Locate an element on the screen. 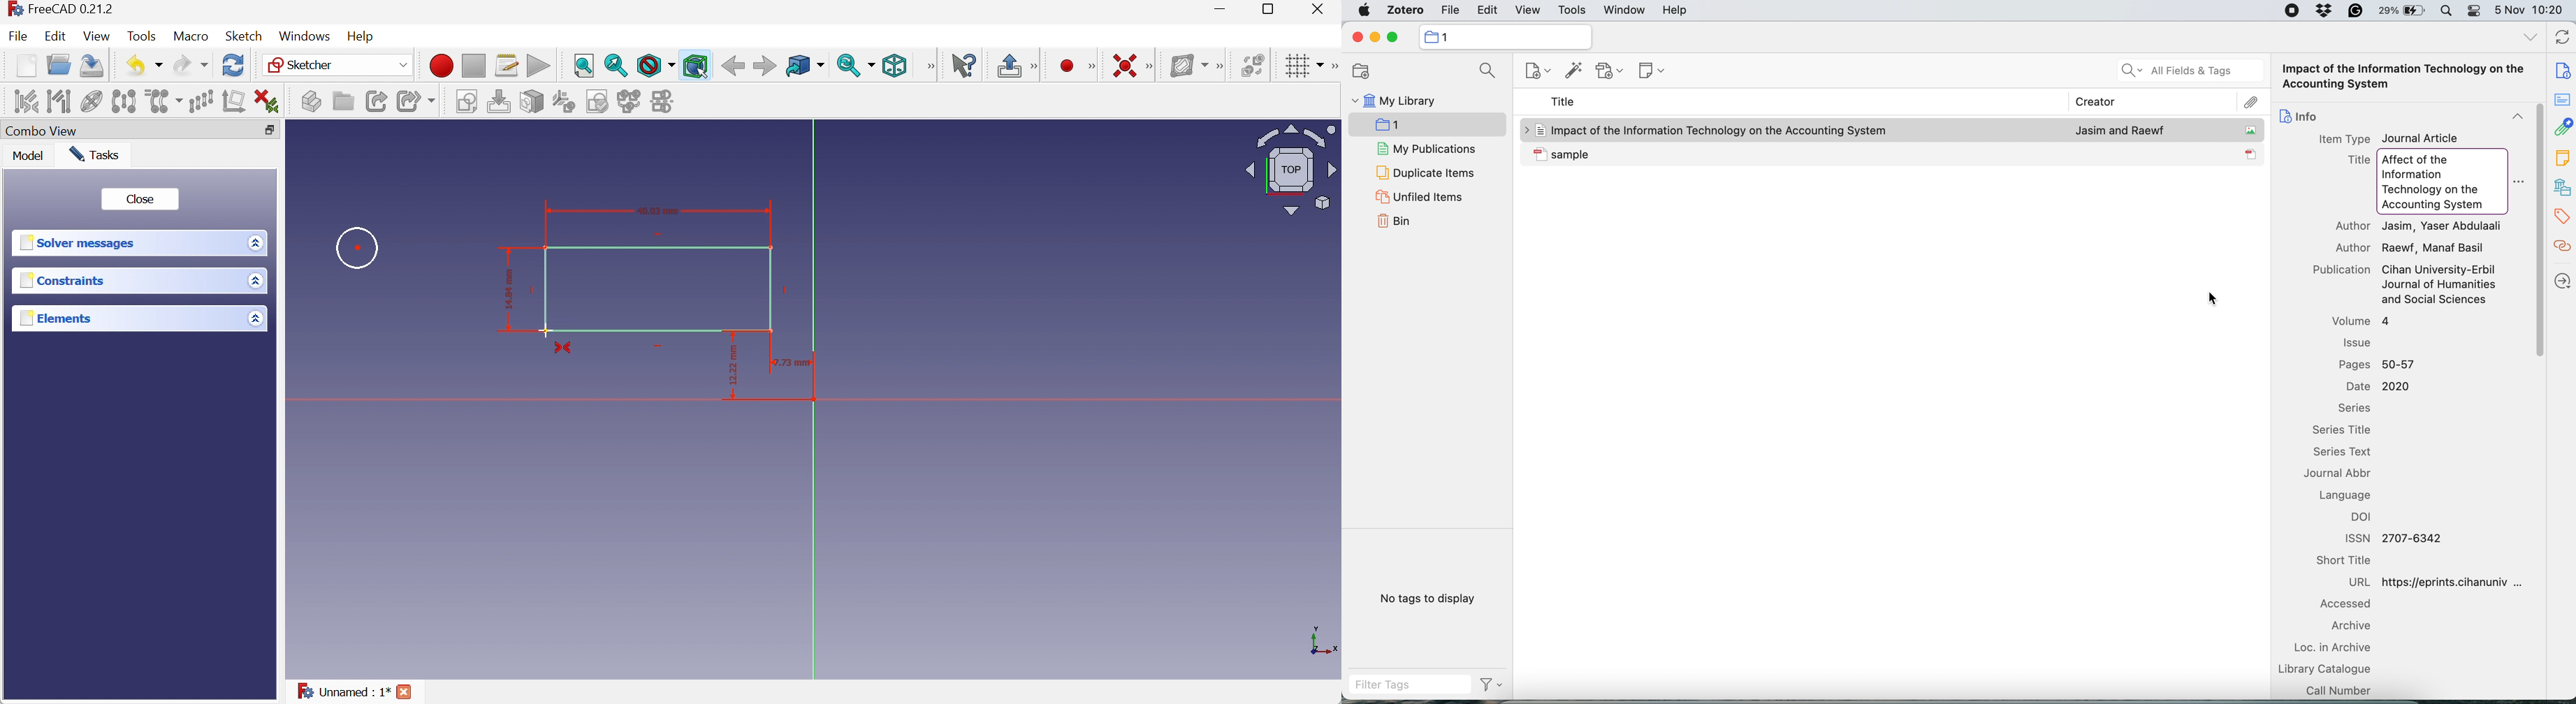 The width and height of the screenshot is (2576, 728). 5 Nov 10:20 is located at coordinates (2530, 10).